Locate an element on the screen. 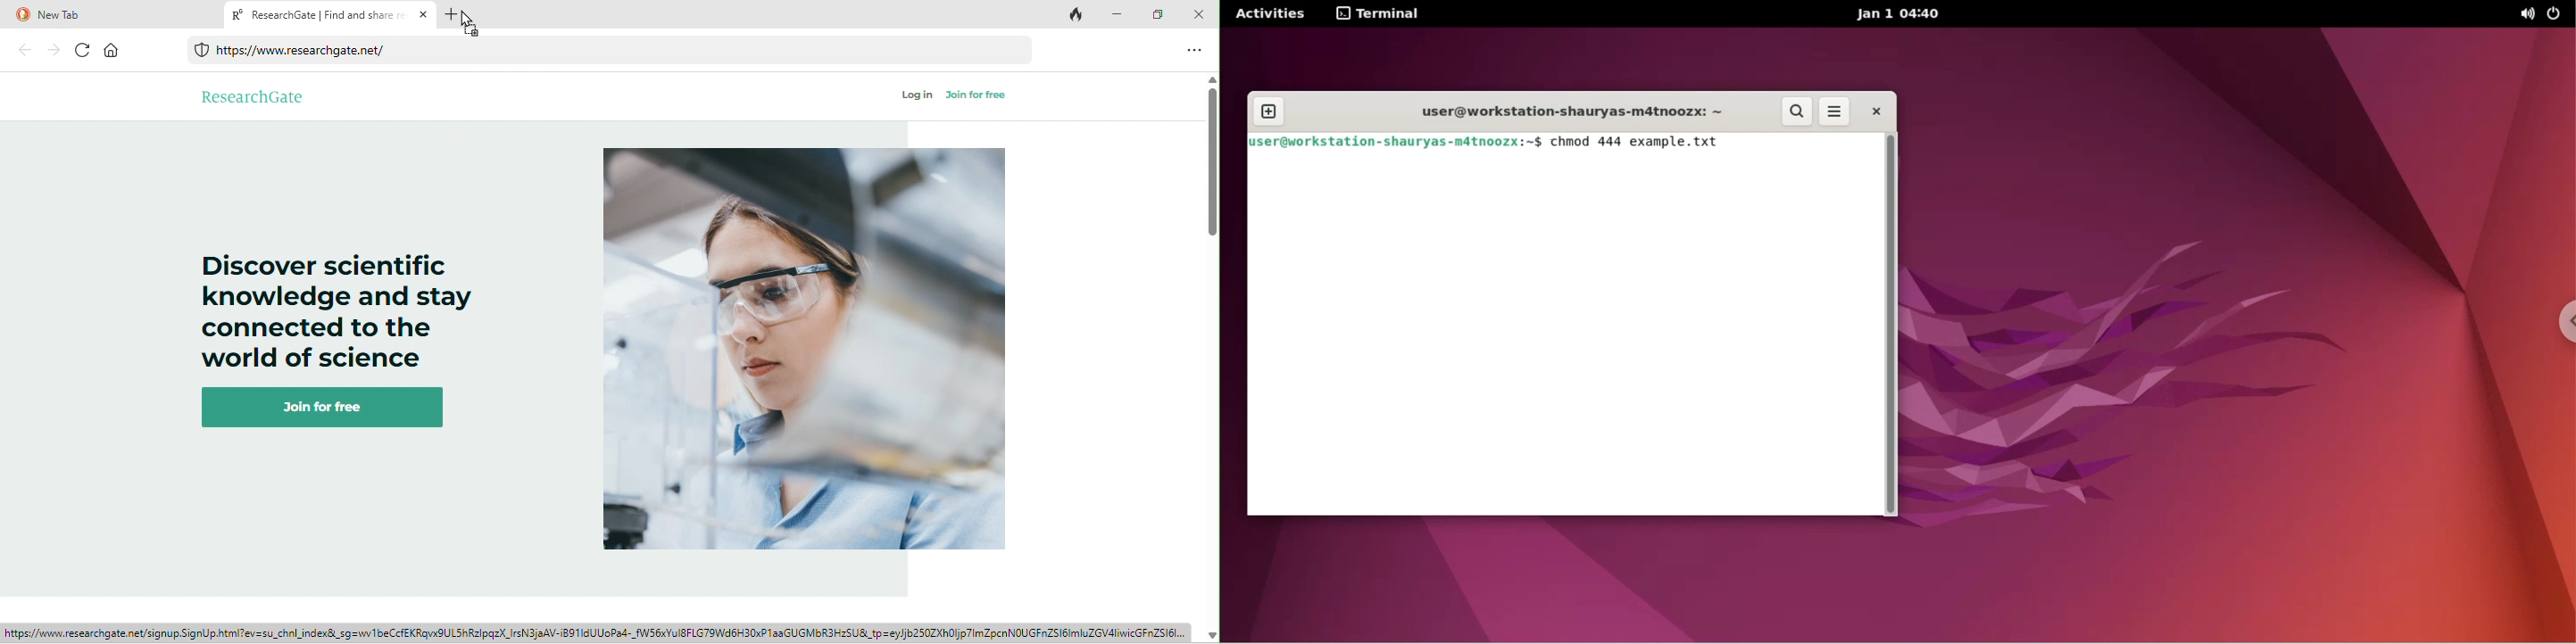  Forward is located at coordinates (52, 51).